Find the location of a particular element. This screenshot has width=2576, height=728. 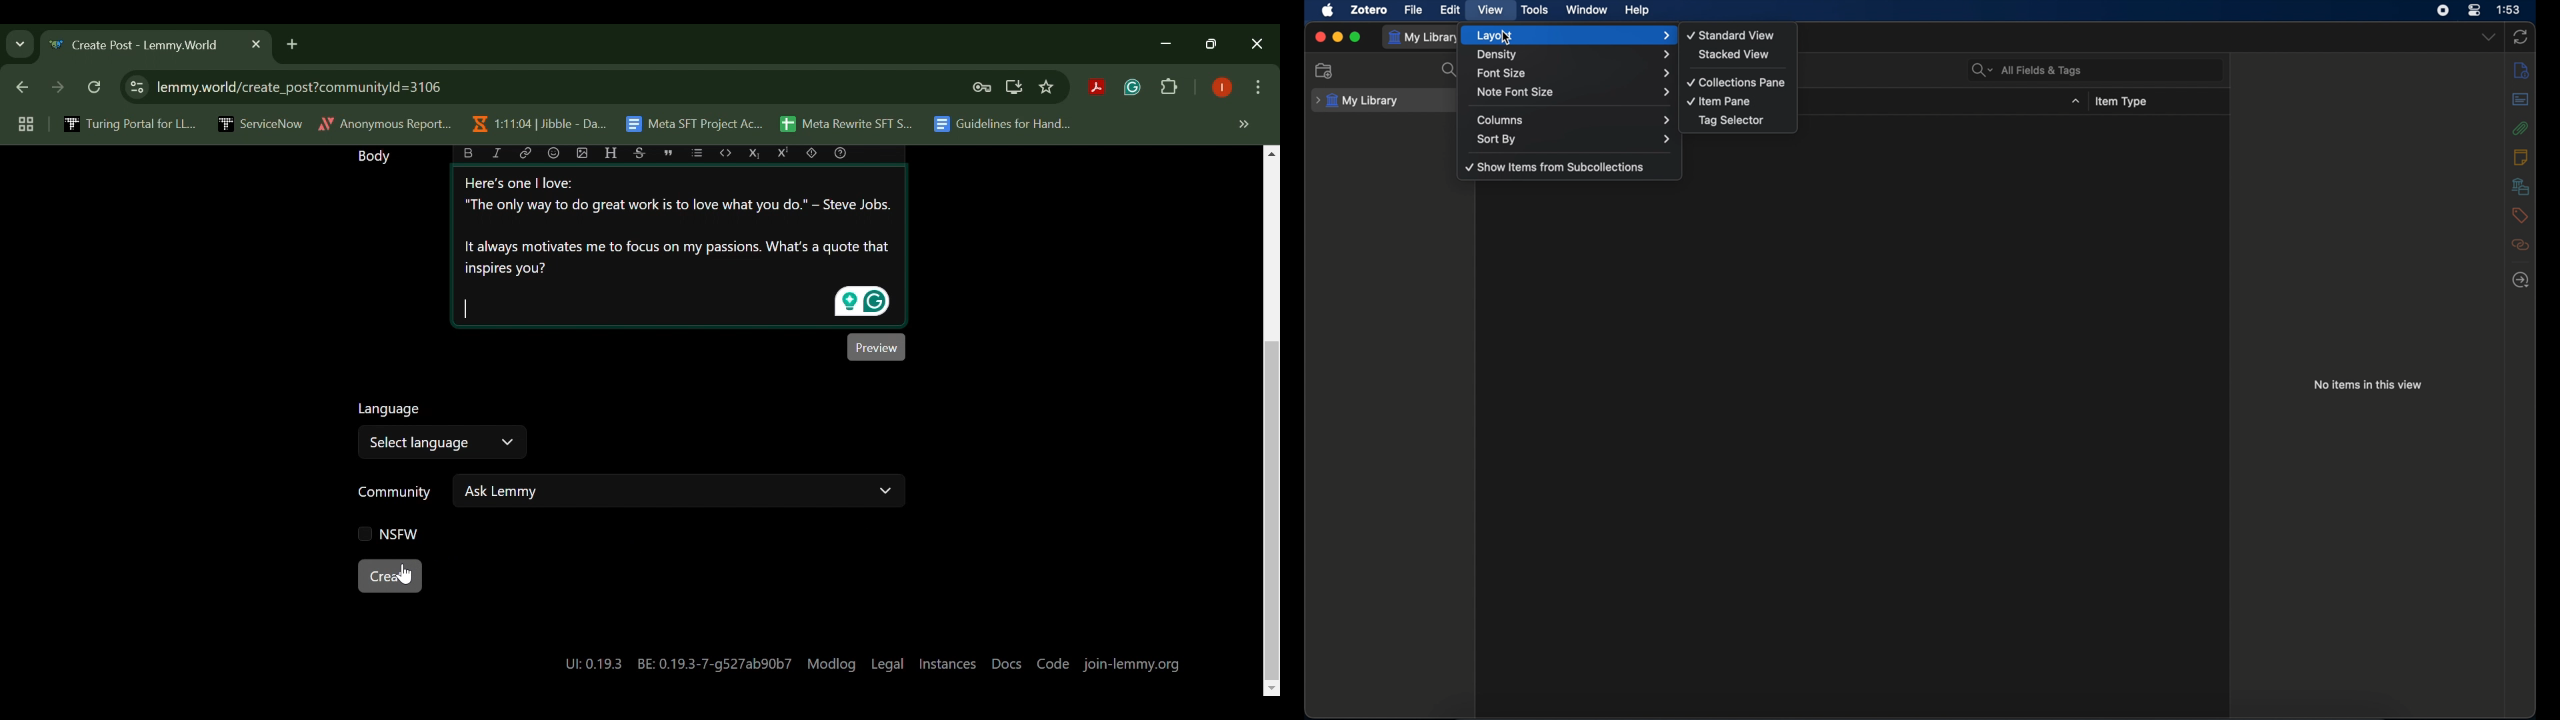

Here's one | love: “The only way to do great work is to love what you do.” - Steve Jobs. It always motivates me to focus on my passions. What's a quote that inspires you? is located at coordinates (682, 247).